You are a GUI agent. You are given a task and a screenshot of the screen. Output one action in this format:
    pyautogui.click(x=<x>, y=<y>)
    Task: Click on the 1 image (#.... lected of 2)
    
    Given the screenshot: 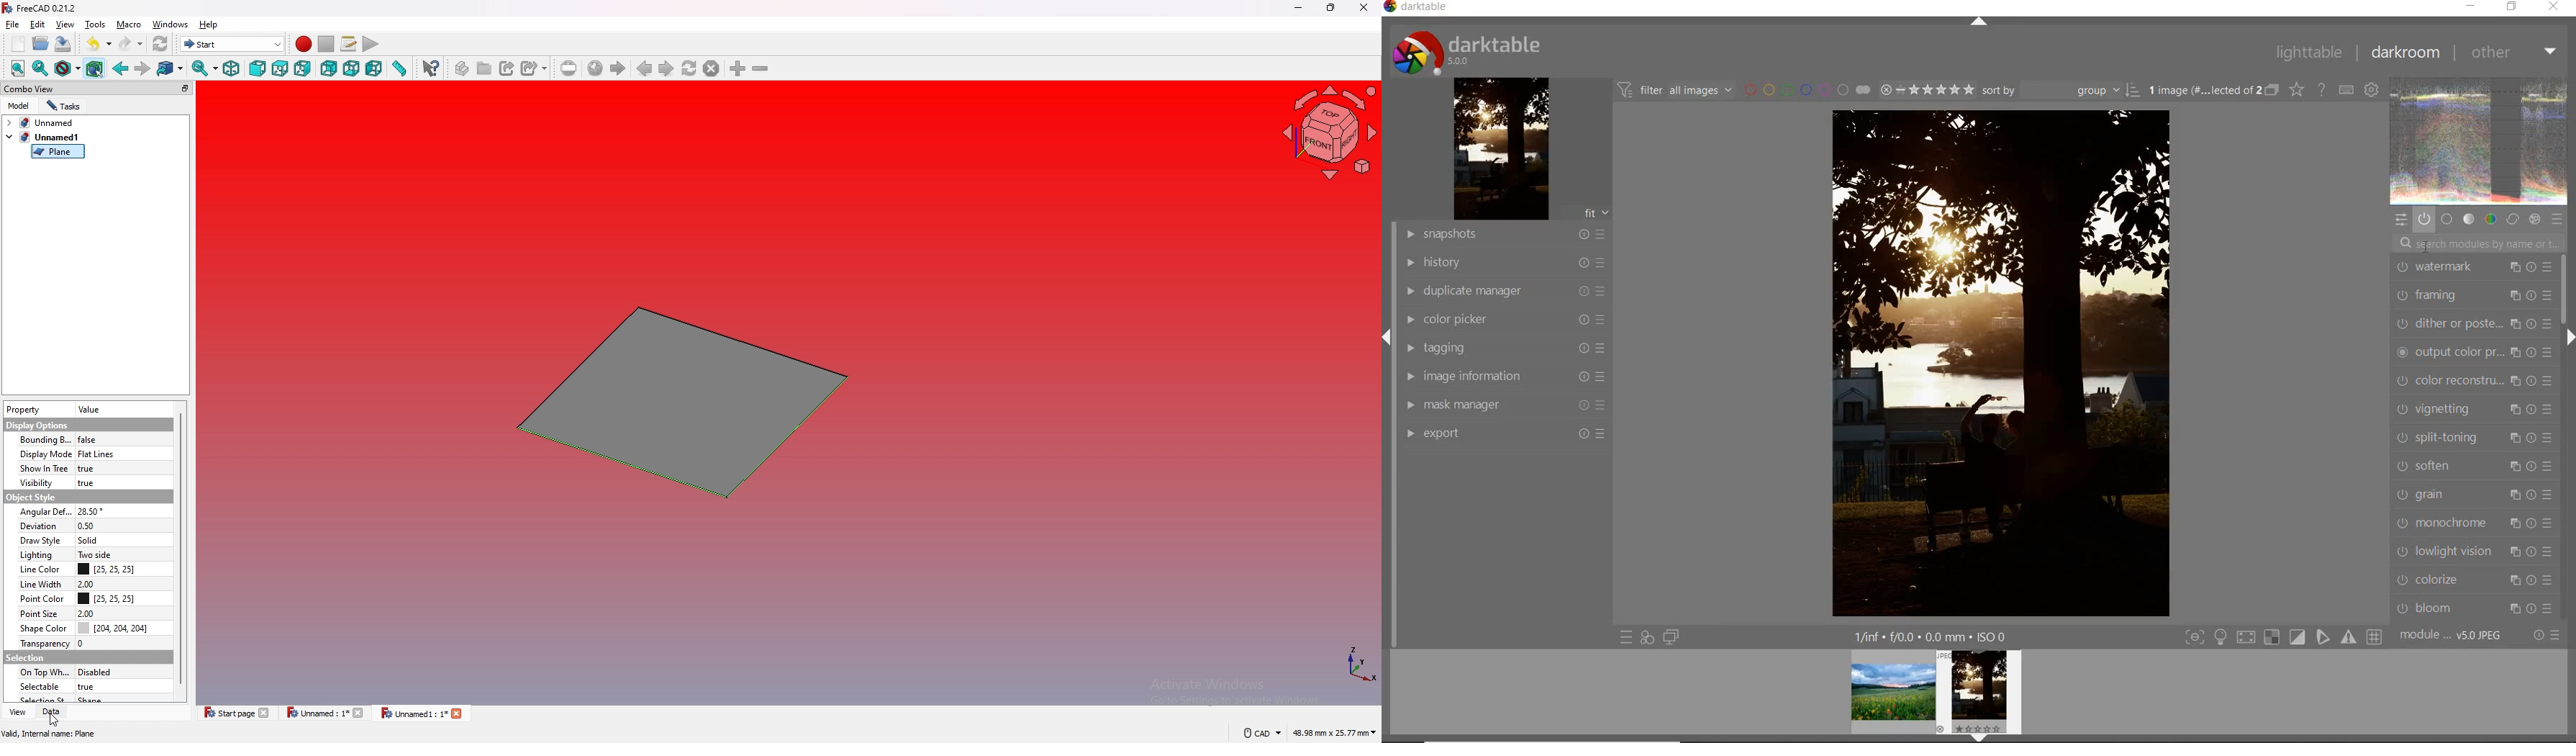 What is the action you would take?
    pyautogui.click(x=2212, y=90)
    